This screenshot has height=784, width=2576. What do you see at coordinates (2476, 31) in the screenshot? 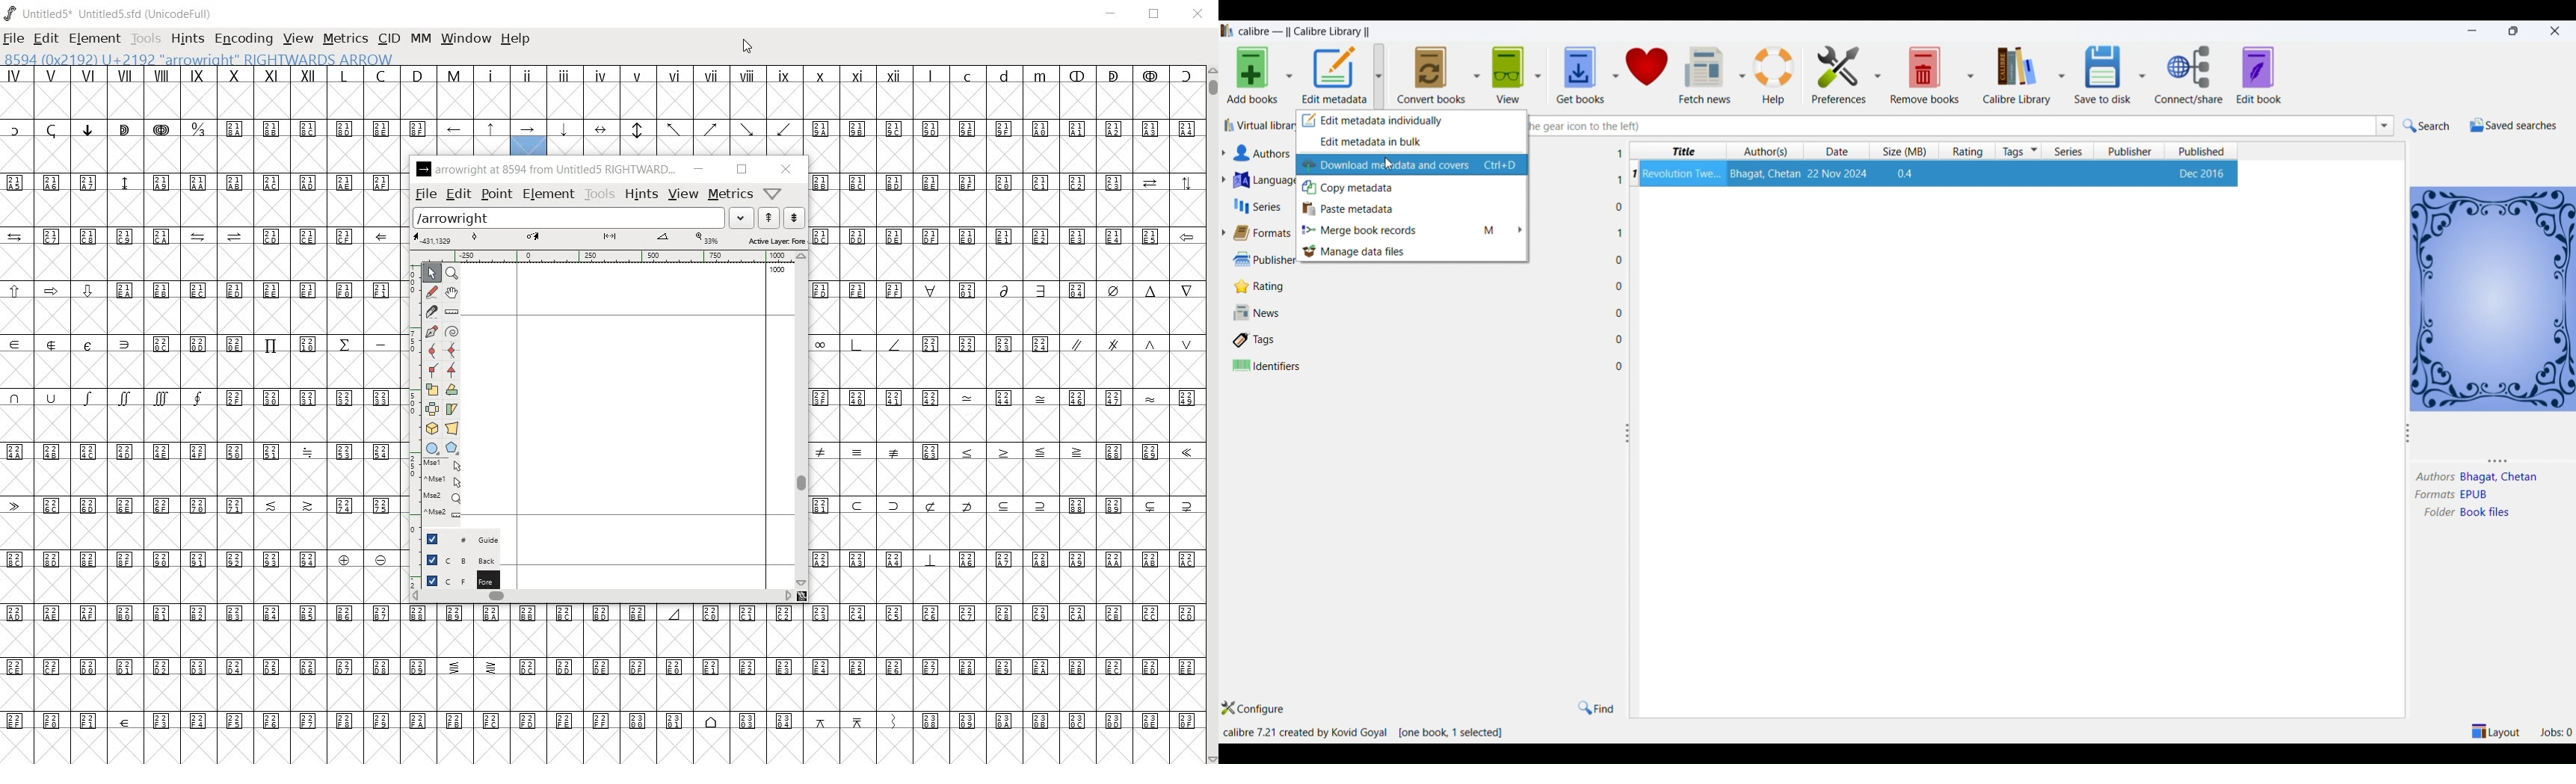
I see `minimize` at bounding box center [2476, 31].